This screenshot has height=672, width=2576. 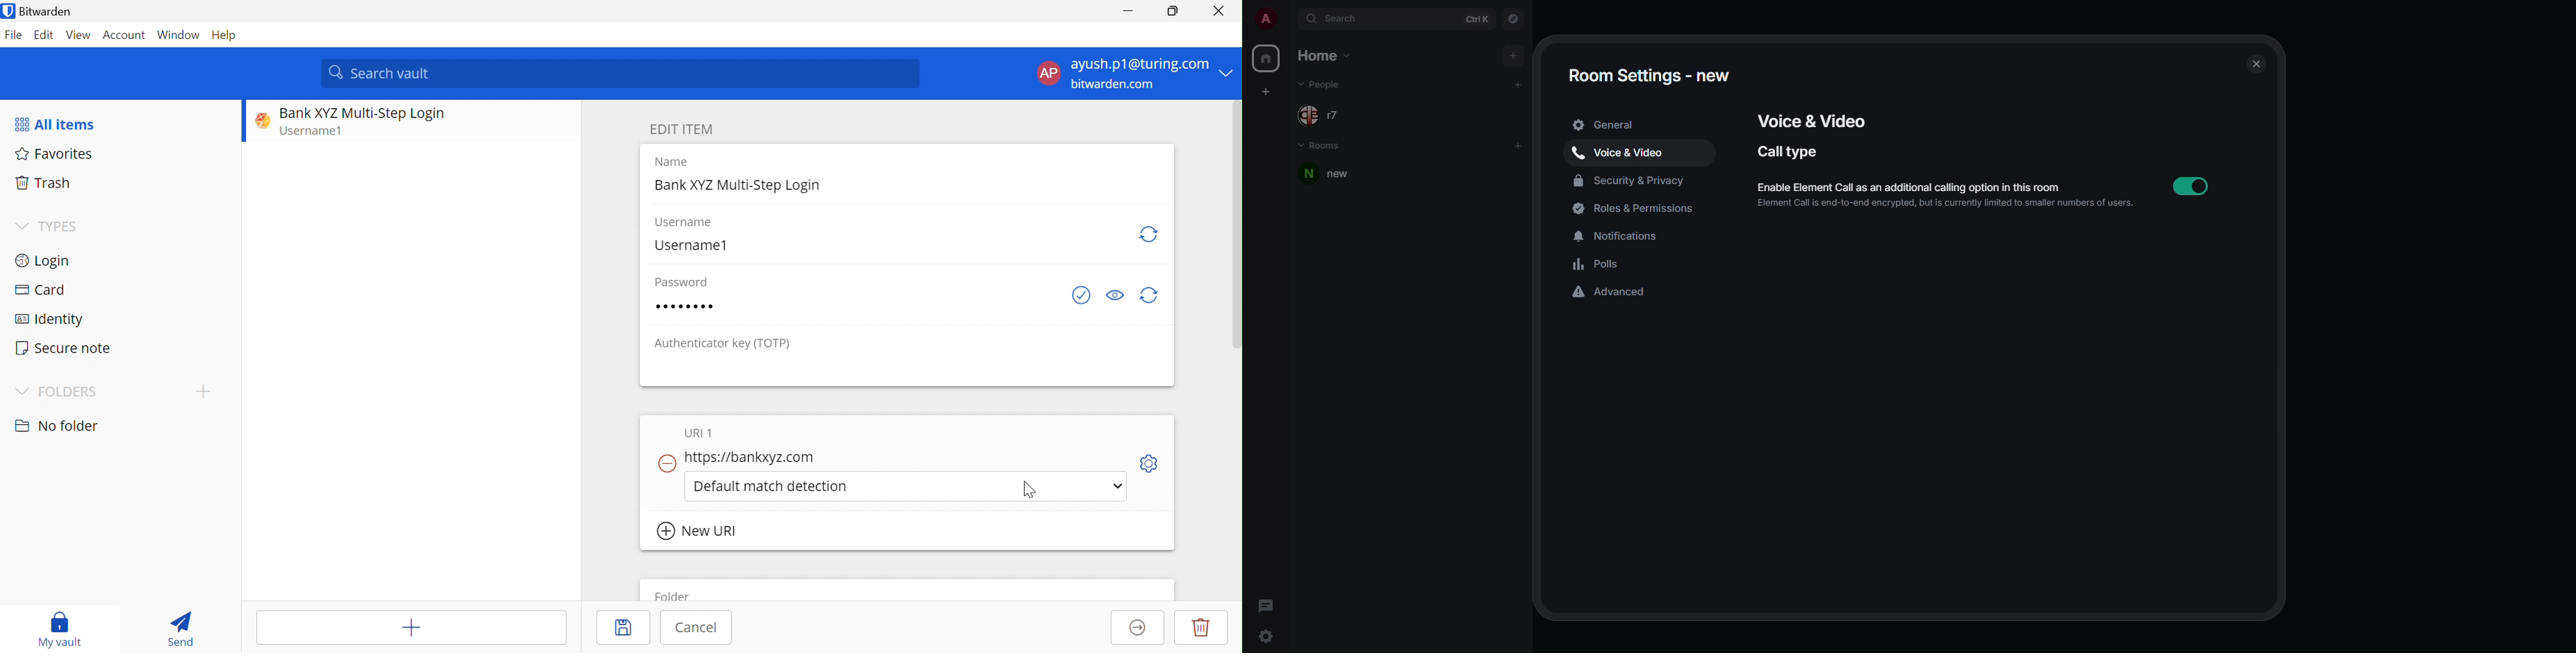 What do you see at coordinates (1598, 264) in the screenshot?
I see `polls` at bounding box center [1598, 264].